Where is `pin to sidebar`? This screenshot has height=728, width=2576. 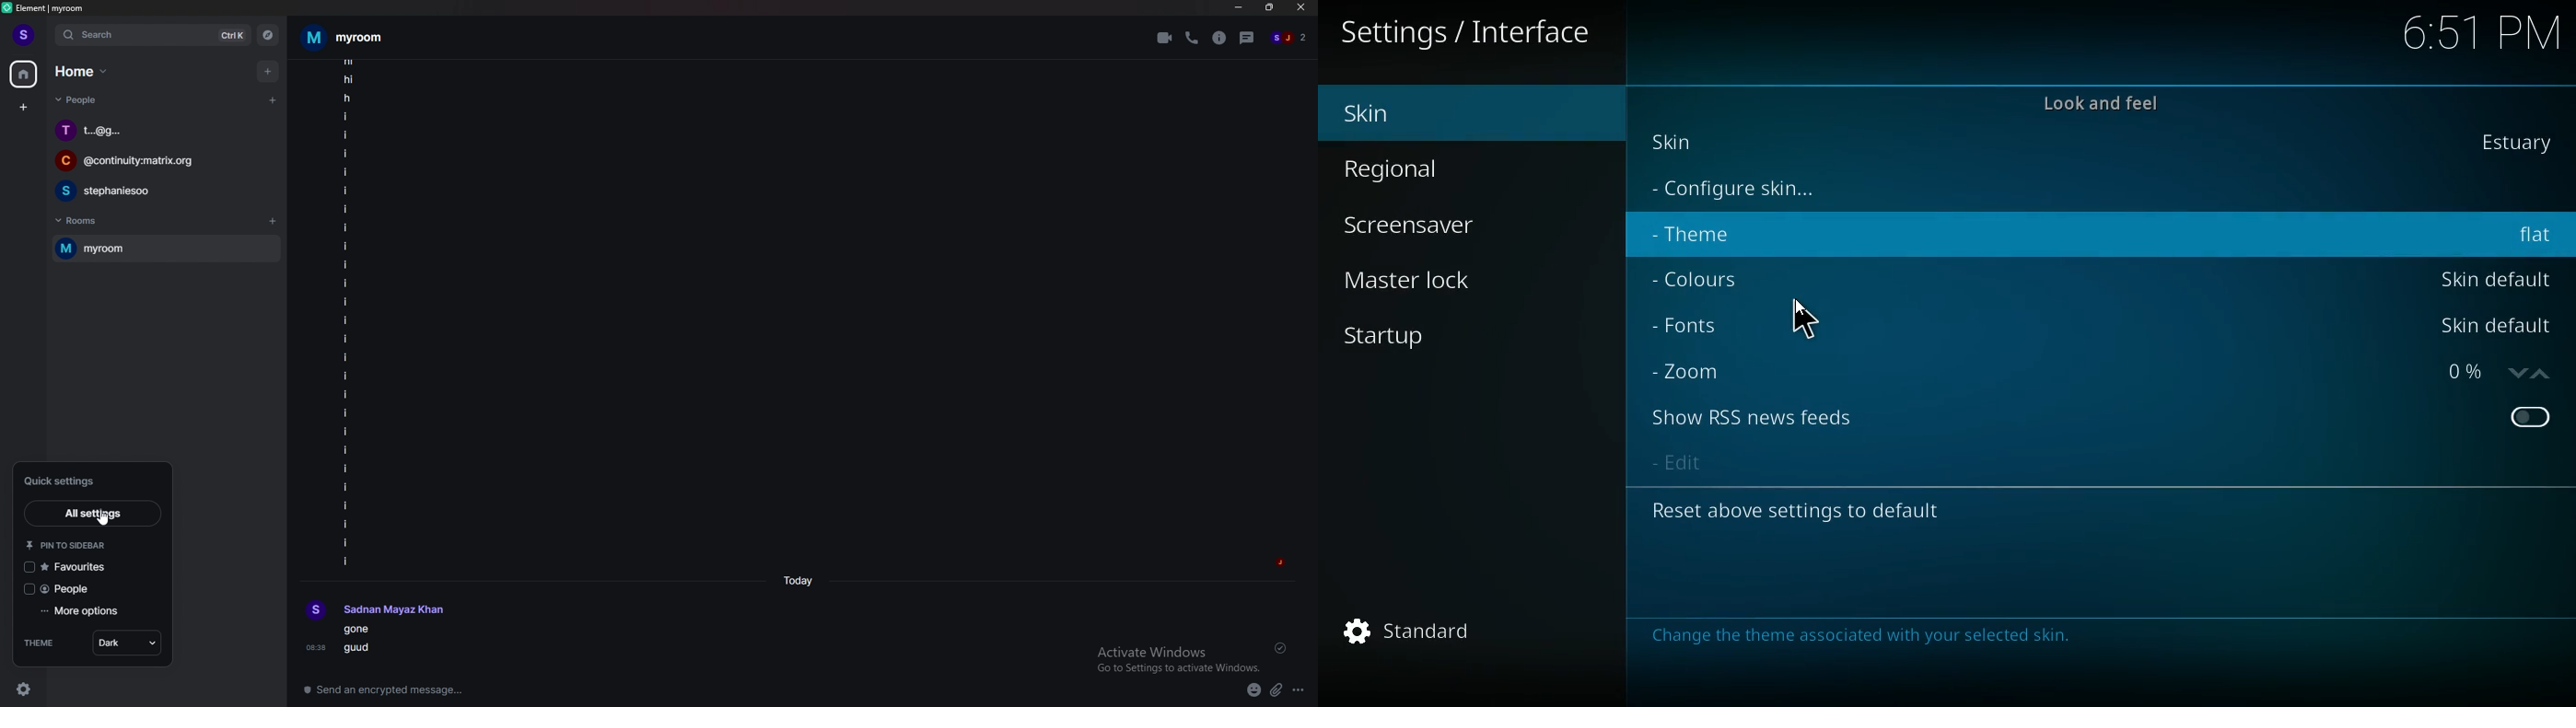 pin to sidebar is located at coordinates (67, 544).